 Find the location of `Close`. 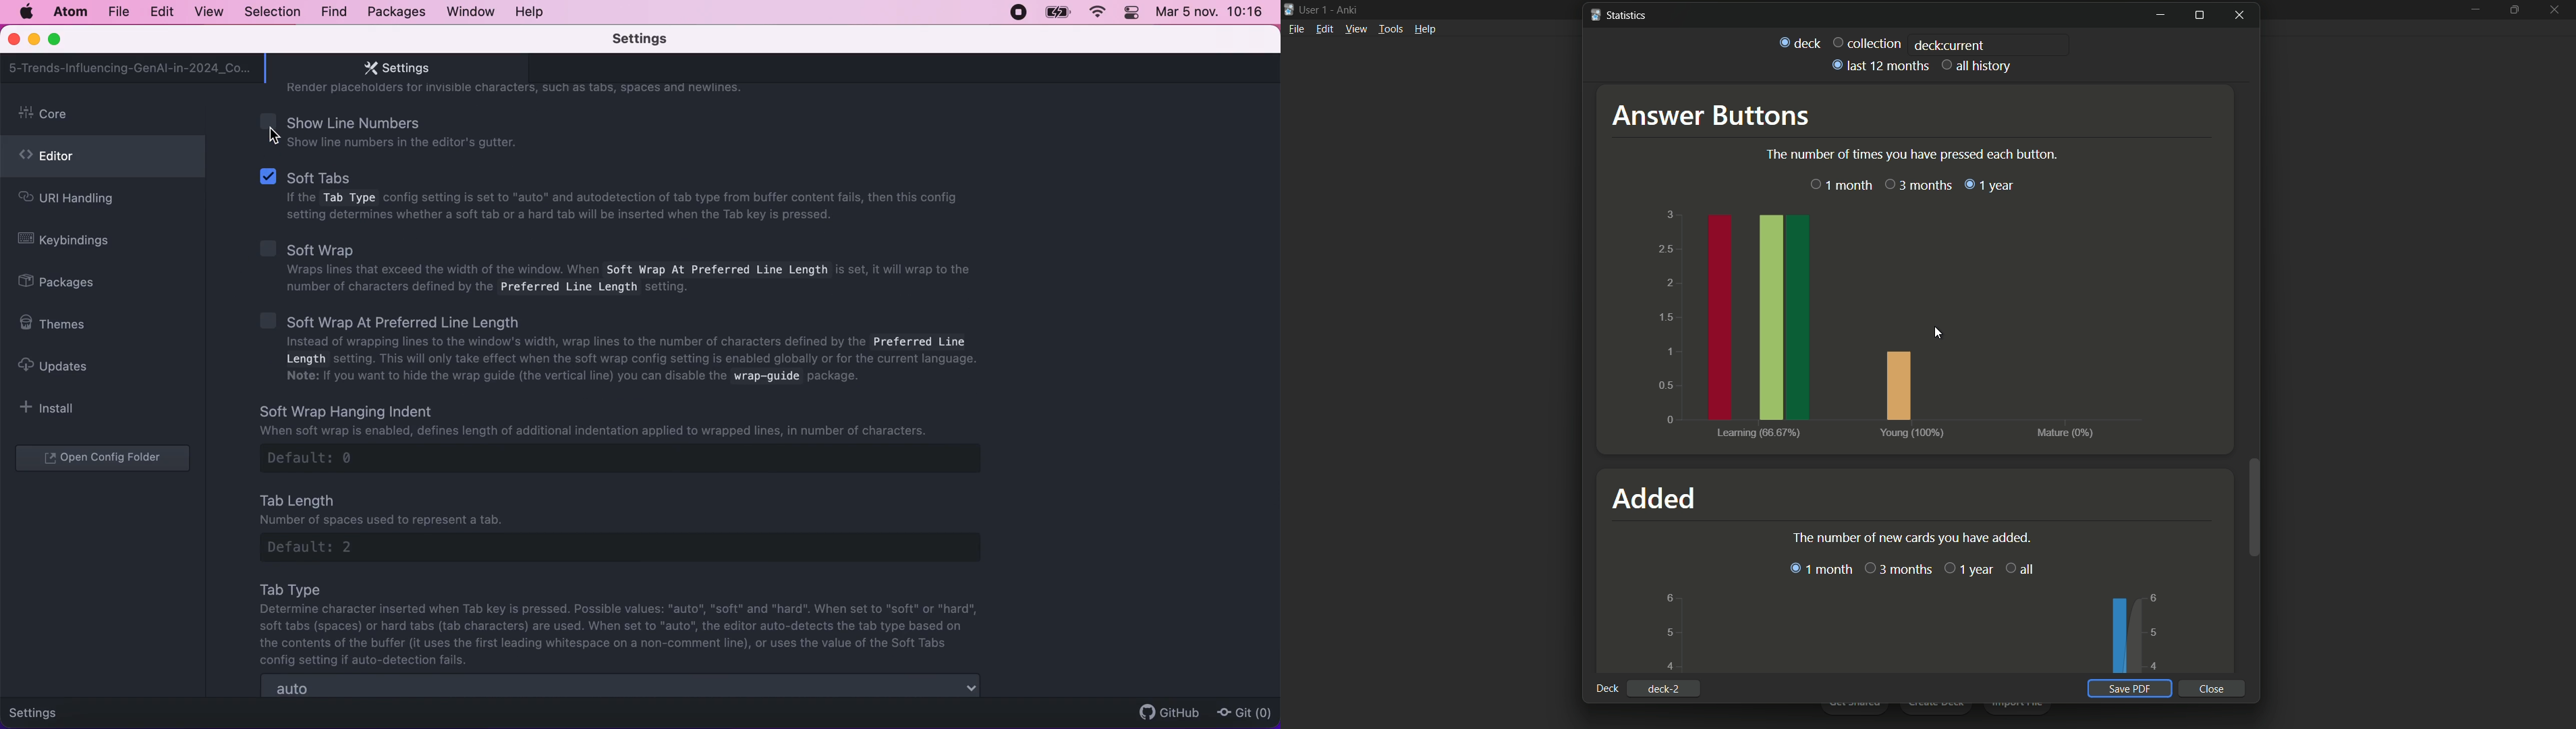

Close is located at coordinates (2242, 15).